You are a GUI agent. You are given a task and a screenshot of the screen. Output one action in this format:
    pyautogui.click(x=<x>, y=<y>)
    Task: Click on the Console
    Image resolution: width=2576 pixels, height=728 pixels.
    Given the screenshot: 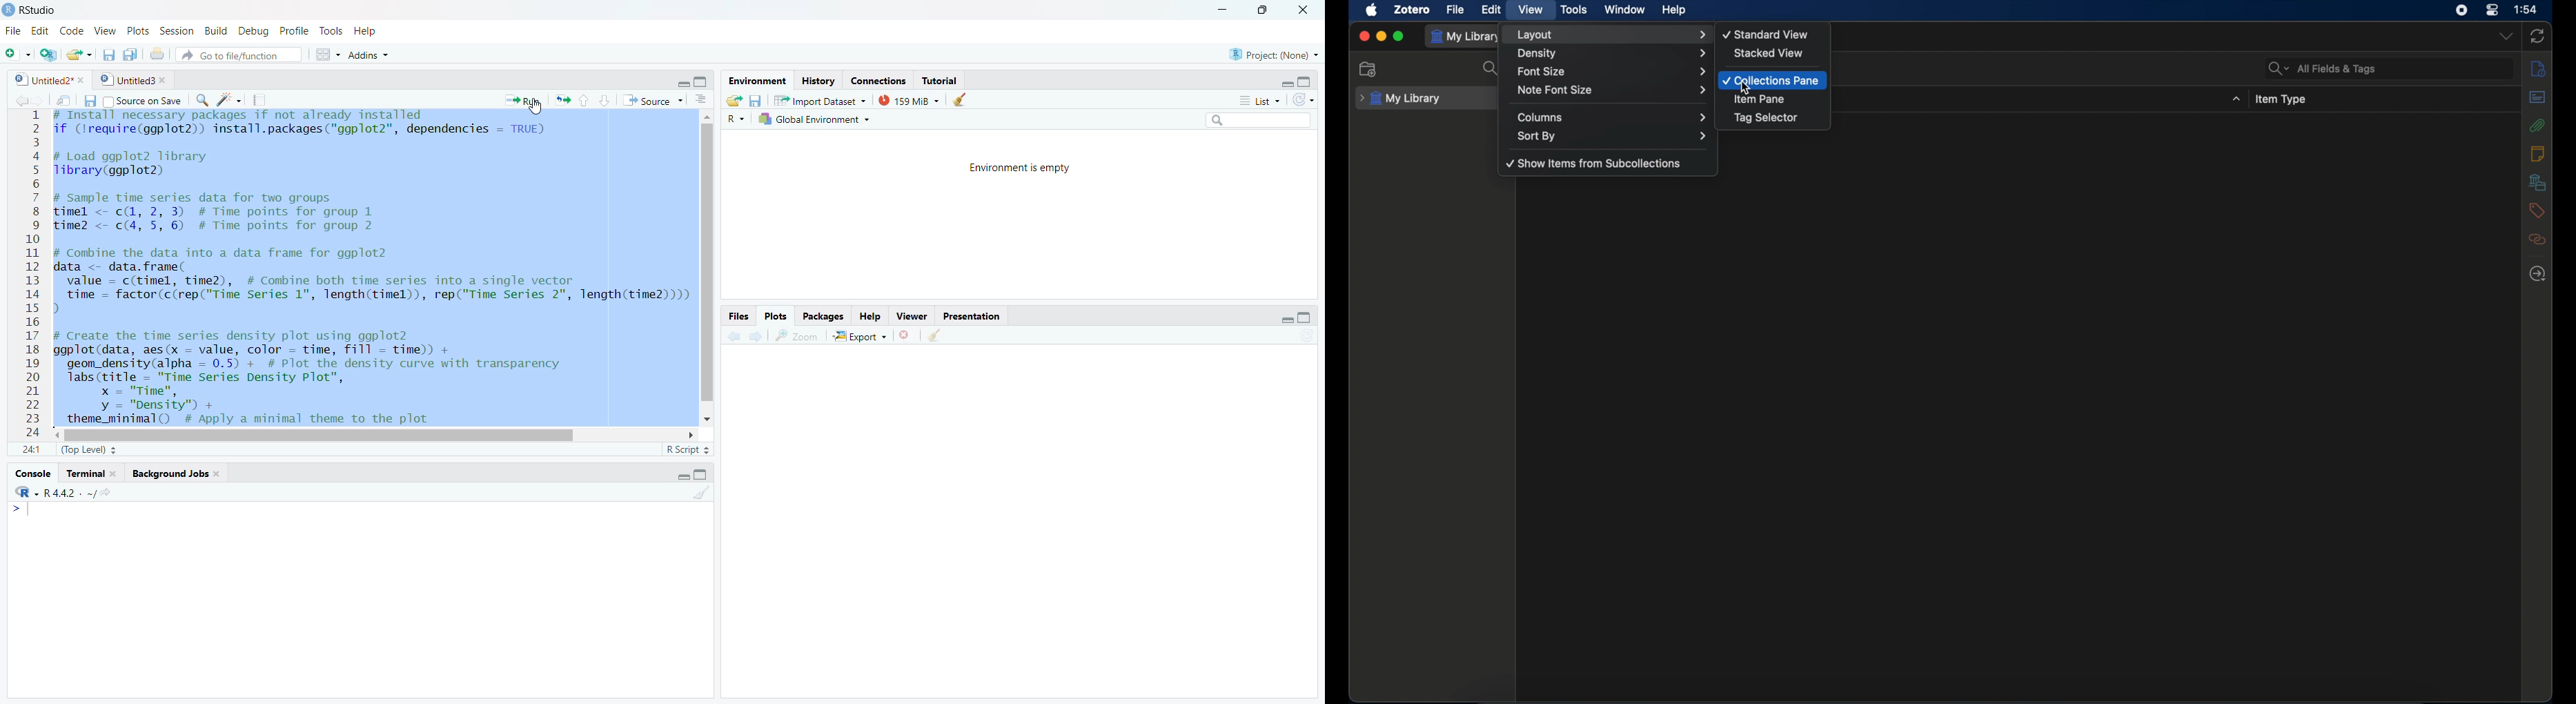 What is the action you would take?
    pyautogui.click(x=32, y=475)
    